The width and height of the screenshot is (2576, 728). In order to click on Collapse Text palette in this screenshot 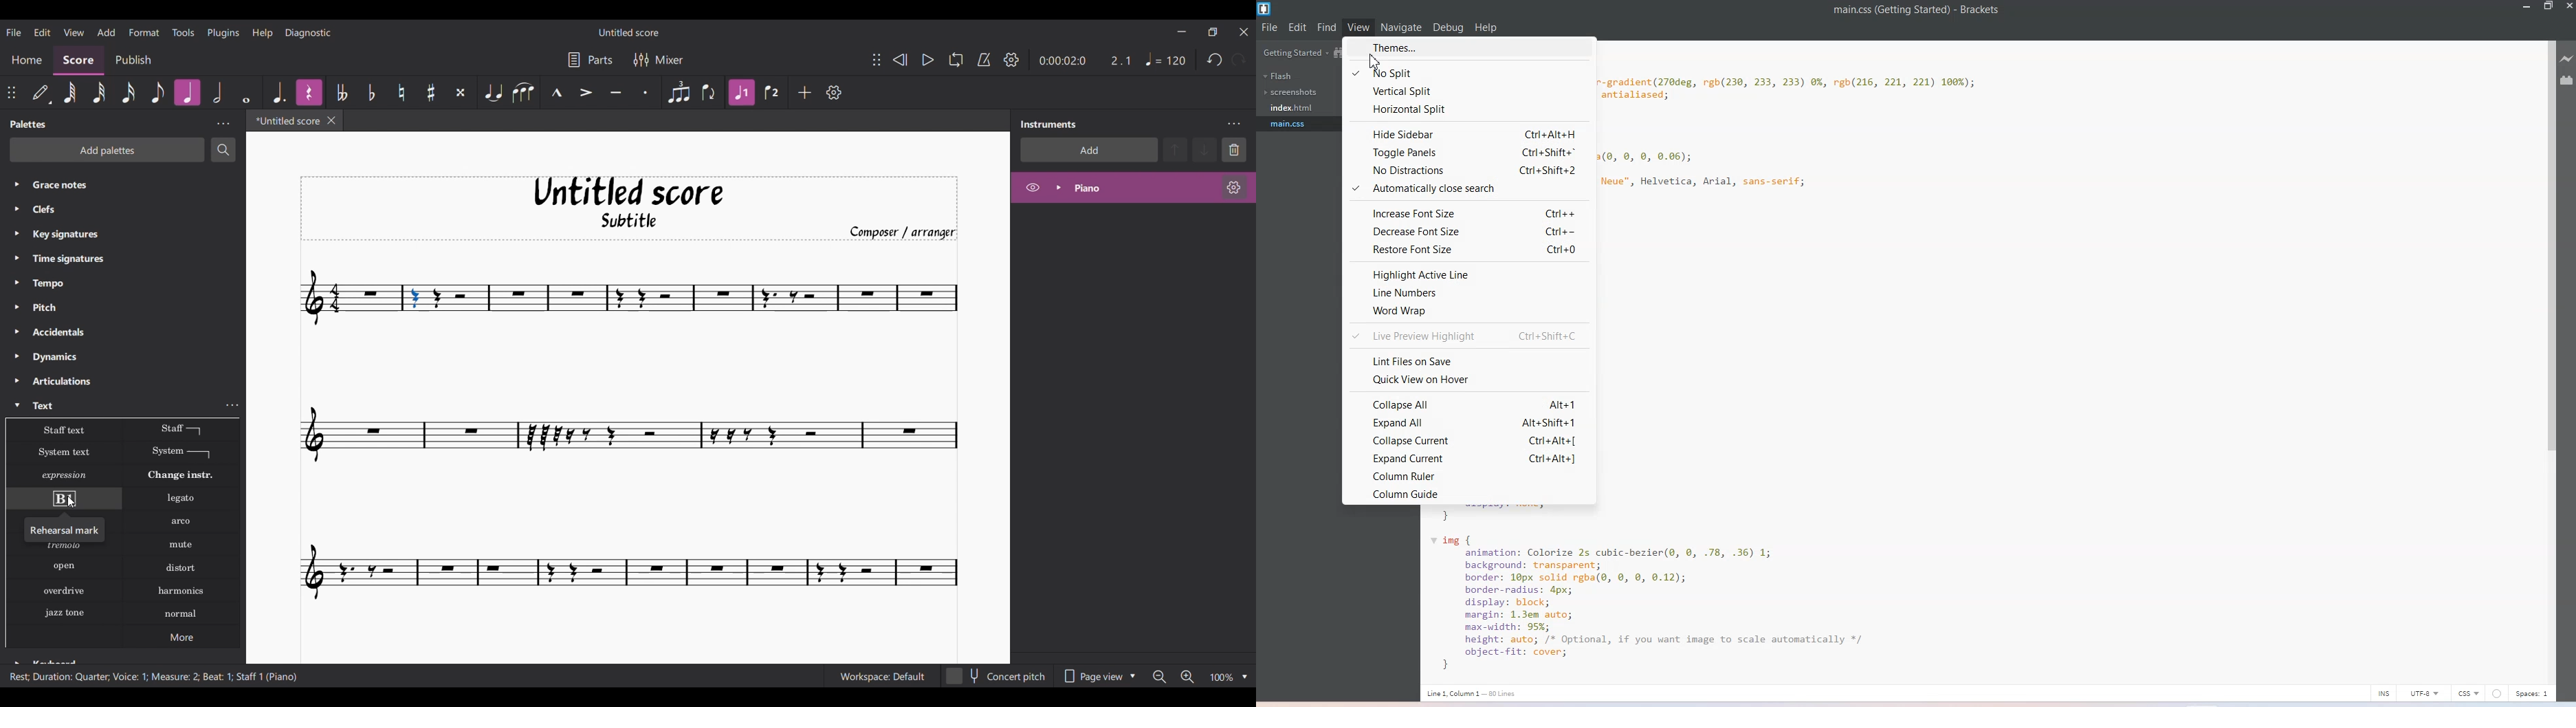, I will do `click(17, 405)`.